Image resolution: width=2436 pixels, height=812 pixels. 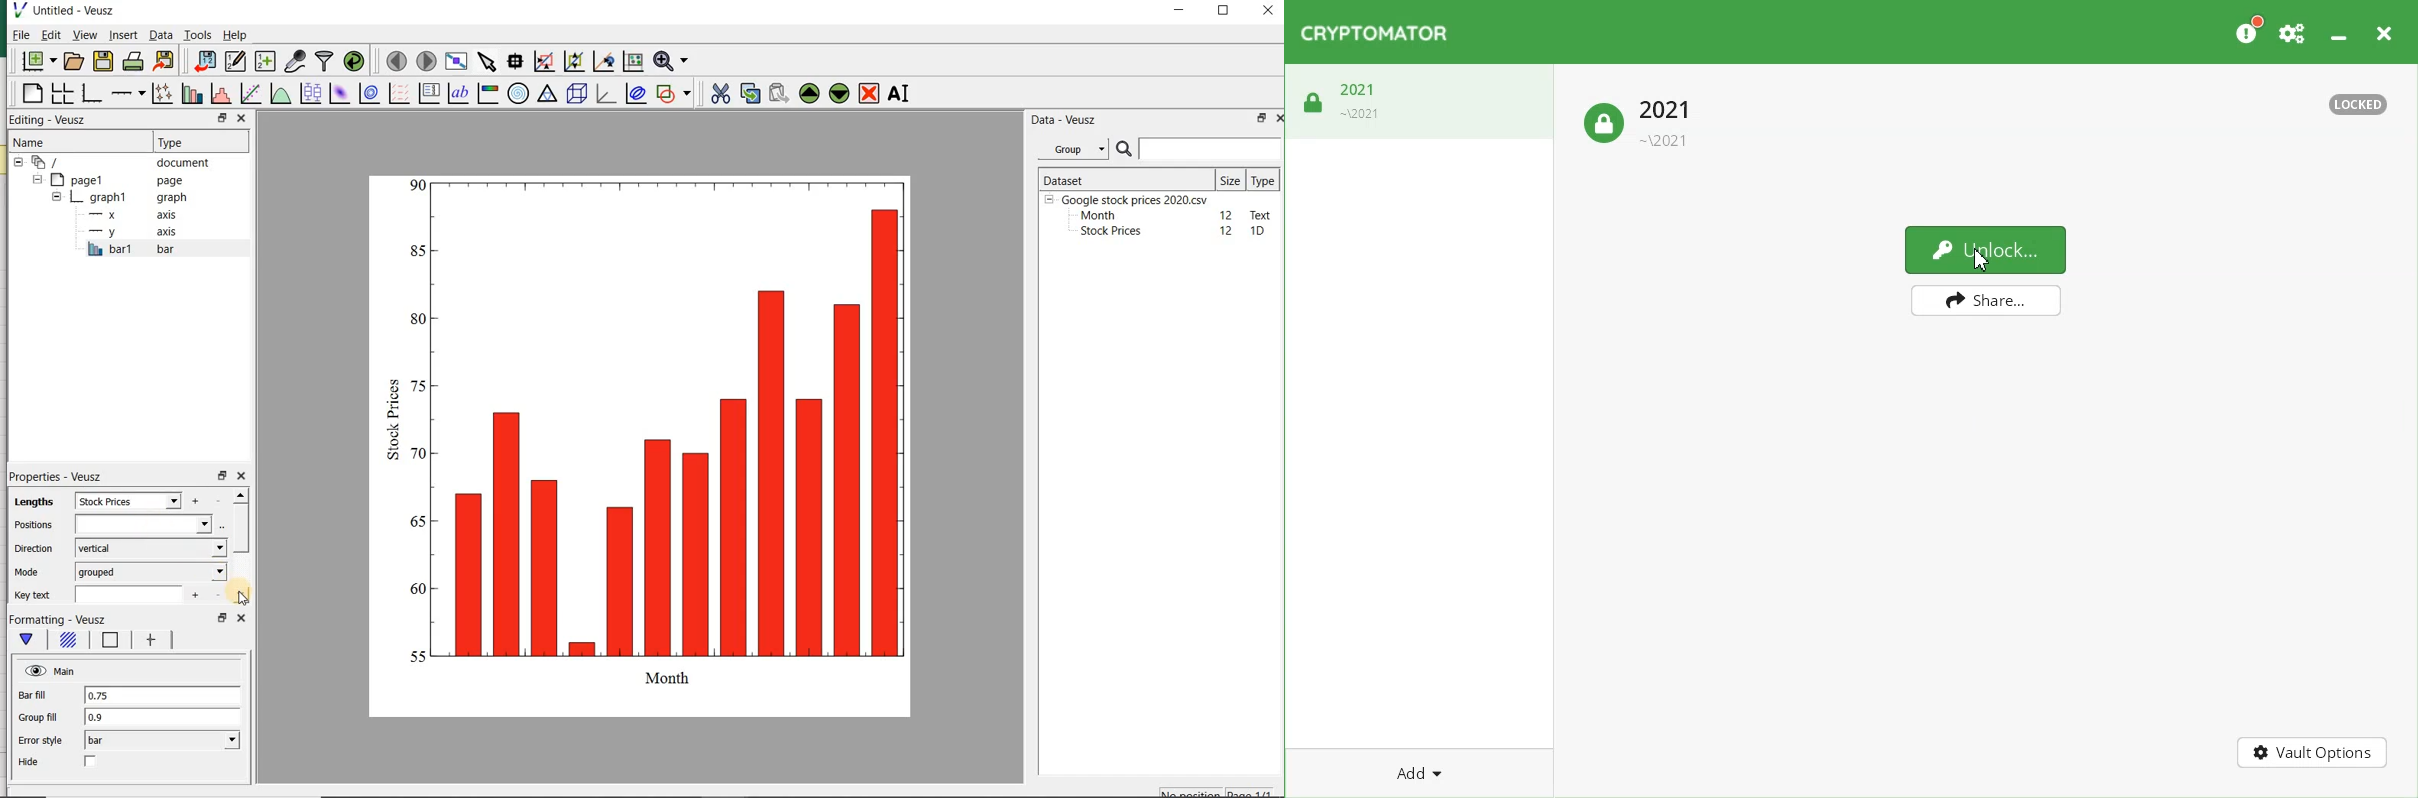 What do you see at coordinates (92, 762) in the screenshot?
I see `check/uncheck` at bounding box center [92, 762].